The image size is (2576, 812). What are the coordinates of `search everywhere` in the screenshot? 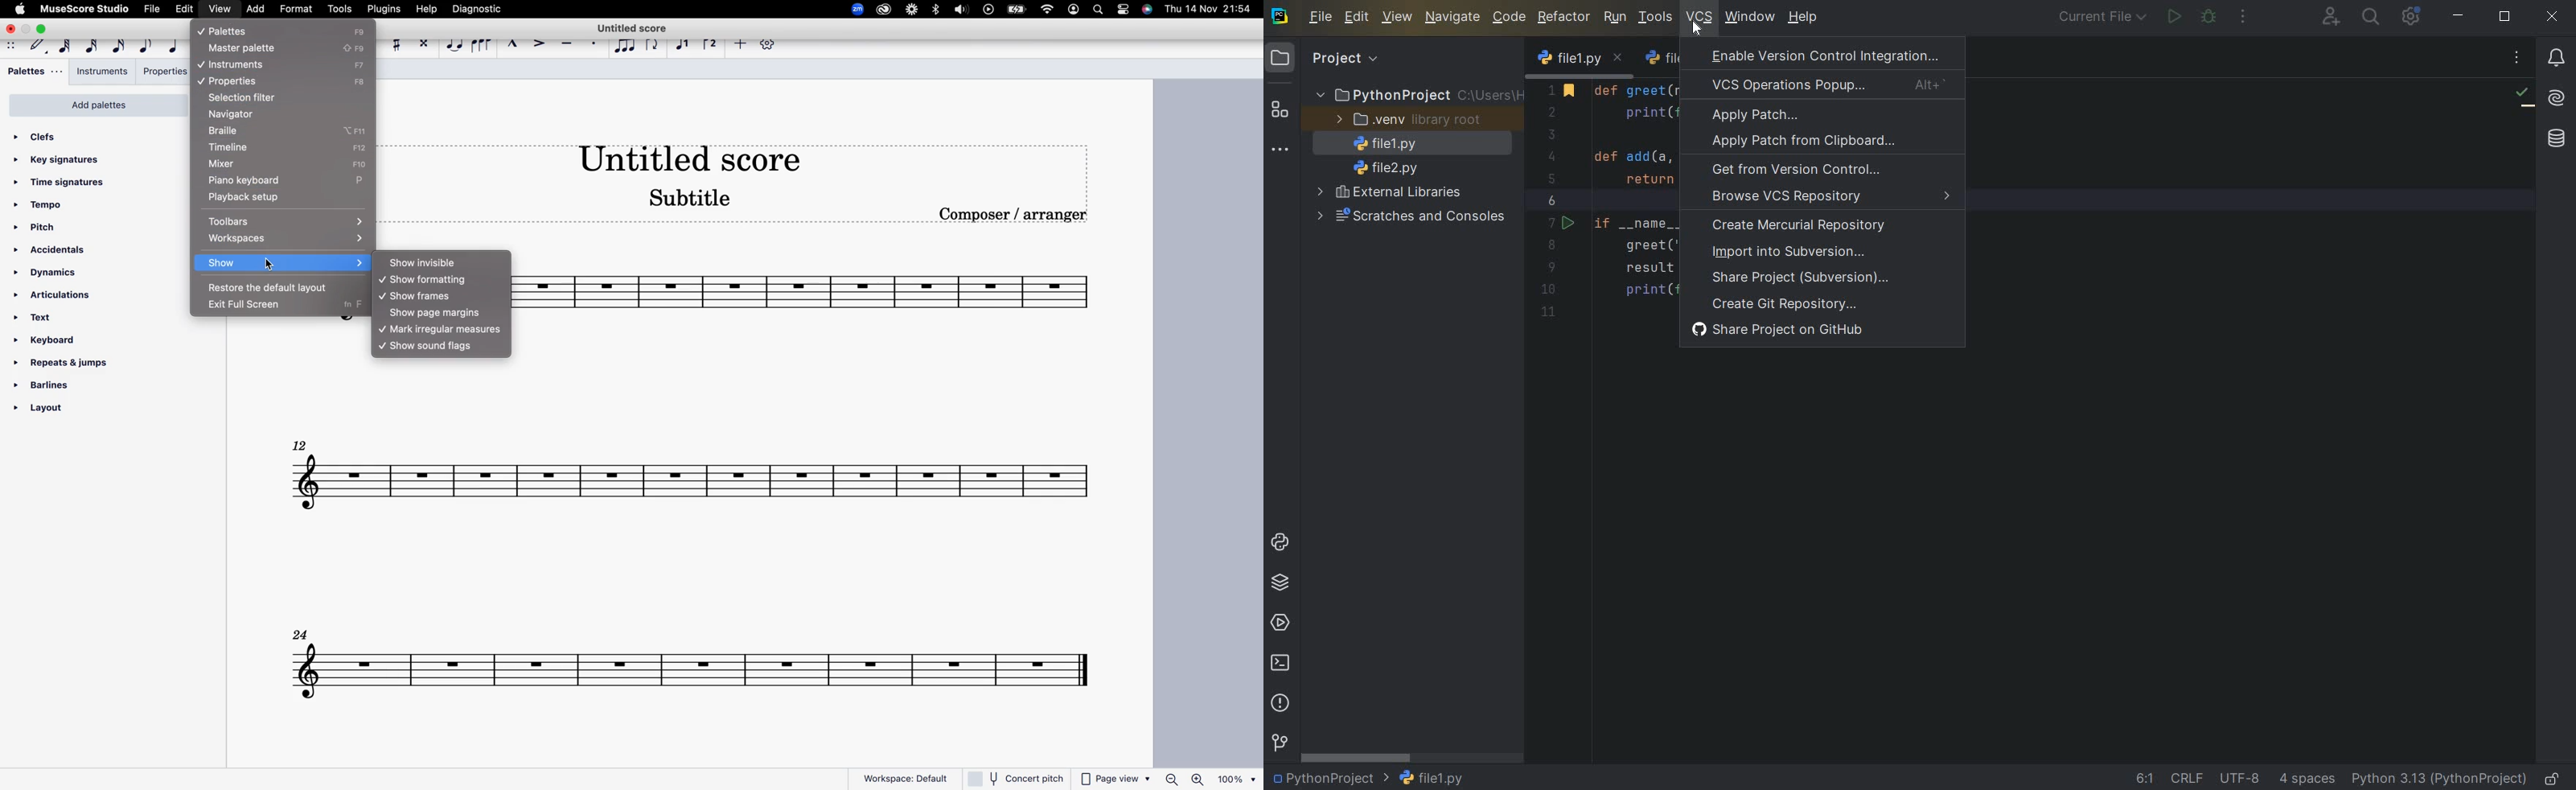 It's located at (2372, 16).